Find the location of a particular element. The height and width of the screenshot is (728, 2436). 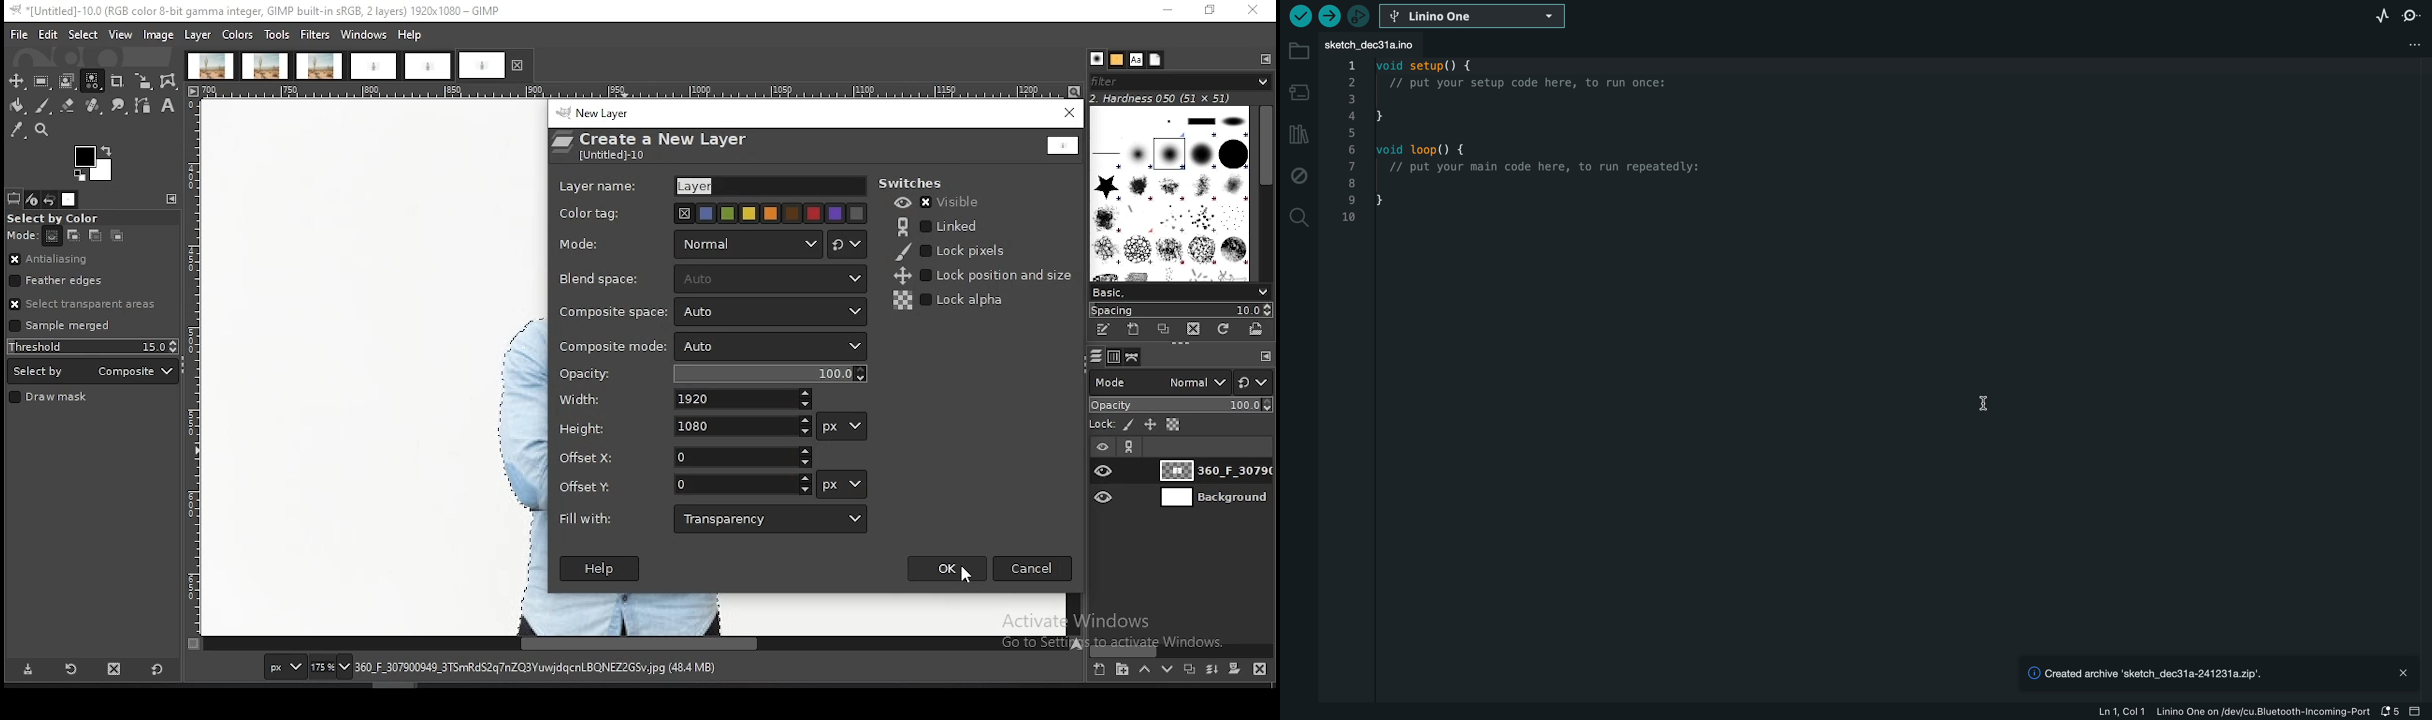

move tool is located at coordinates (16, 81).